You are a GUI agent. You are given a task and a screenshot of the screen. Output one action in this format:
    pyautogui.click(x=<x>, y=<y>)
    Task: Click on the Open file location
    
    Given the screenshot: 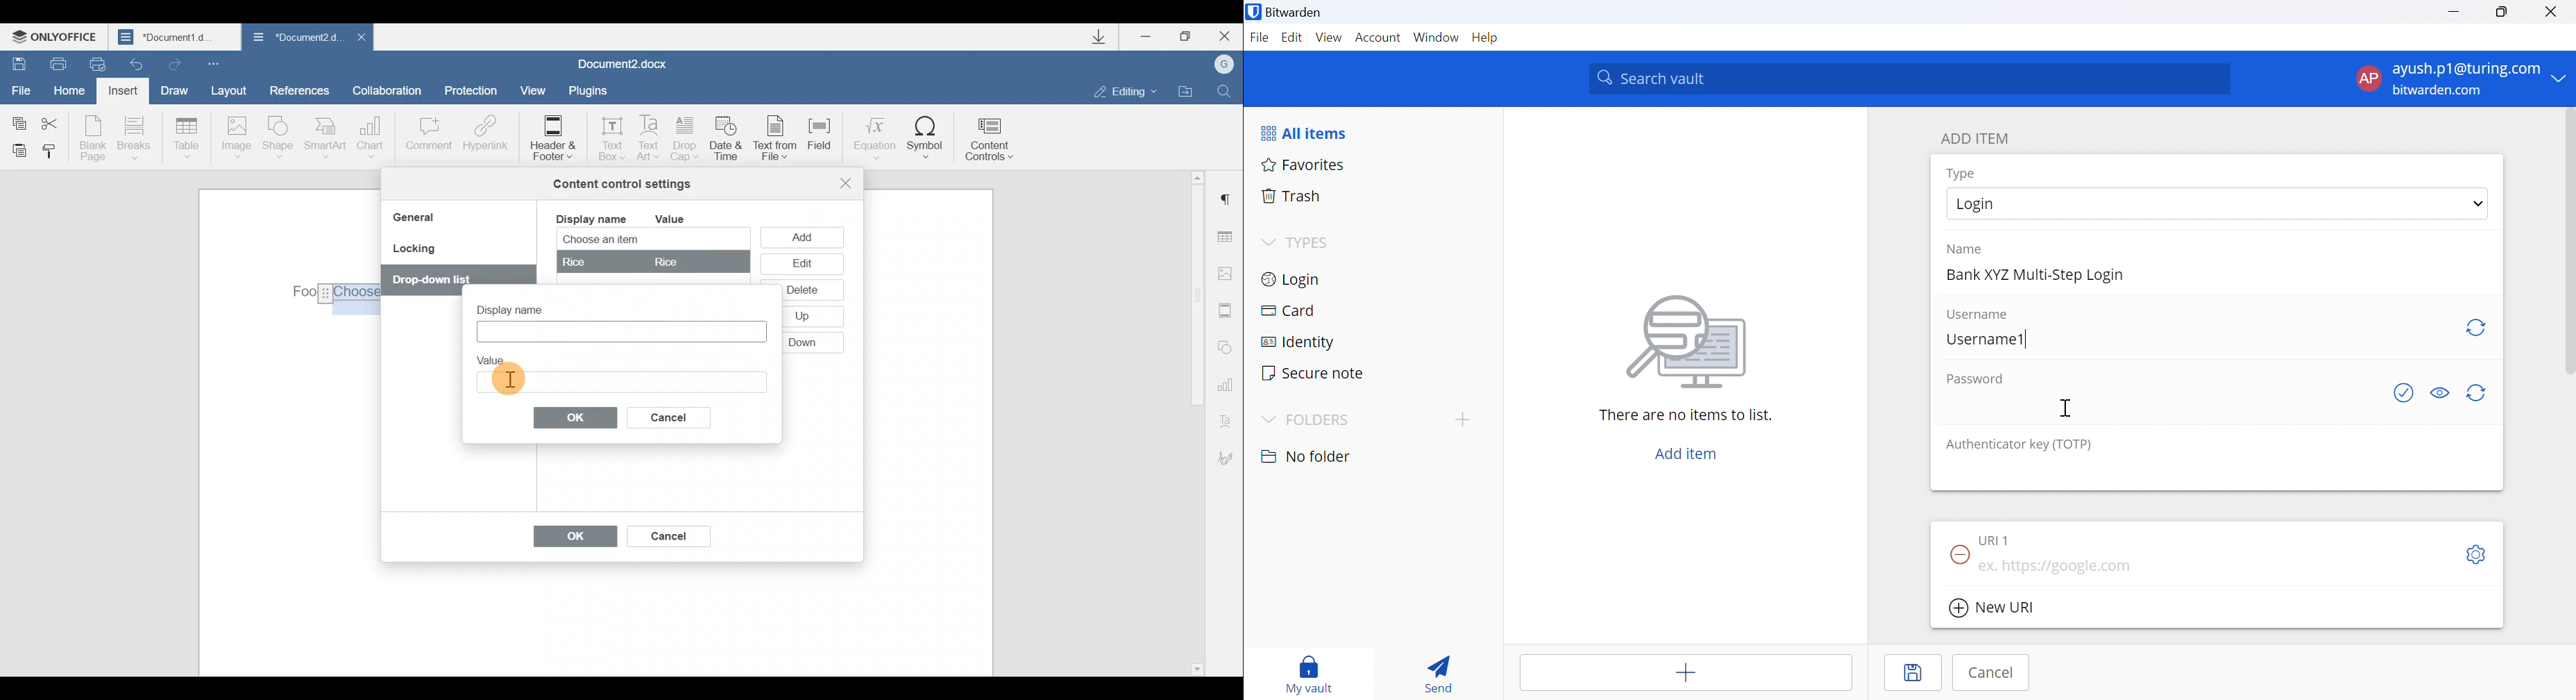 What is the action you would take?
    pyautogui.click(x=1185, y=89)
    